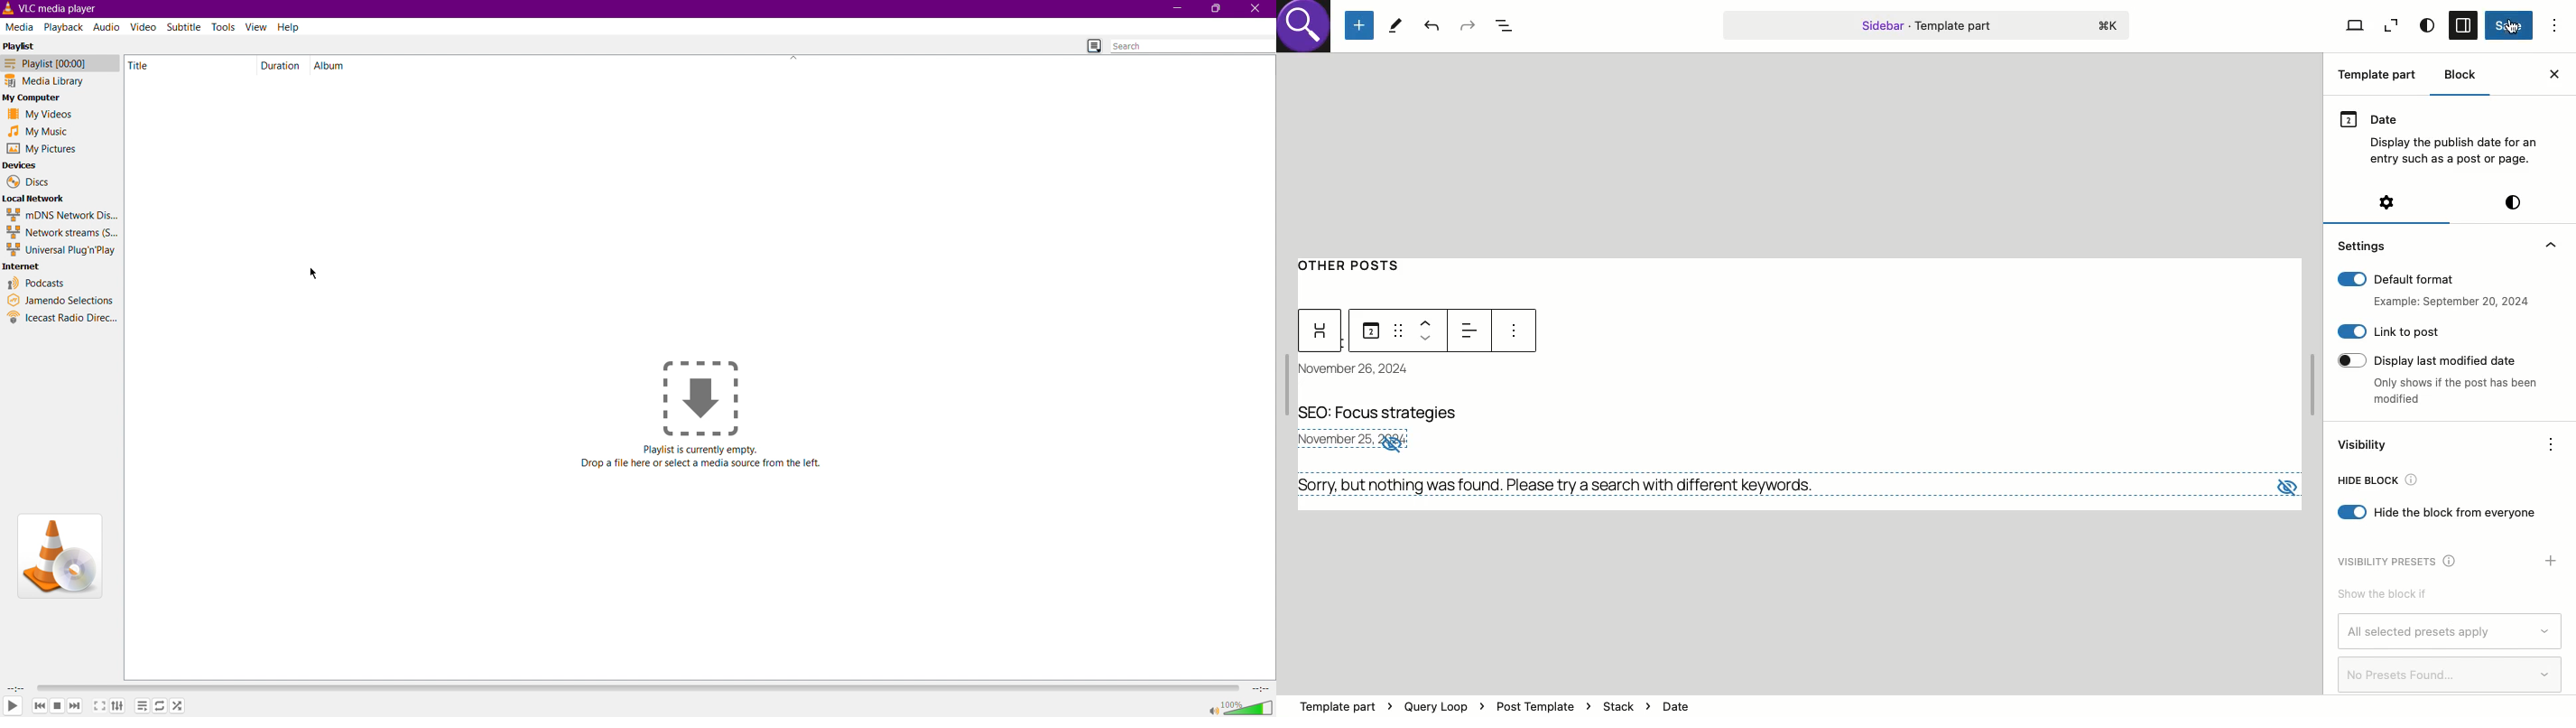  What do you see at coordinates (1359, 26) in the screenshot?
I see `Add new block` at bounding box center [1359, 26].